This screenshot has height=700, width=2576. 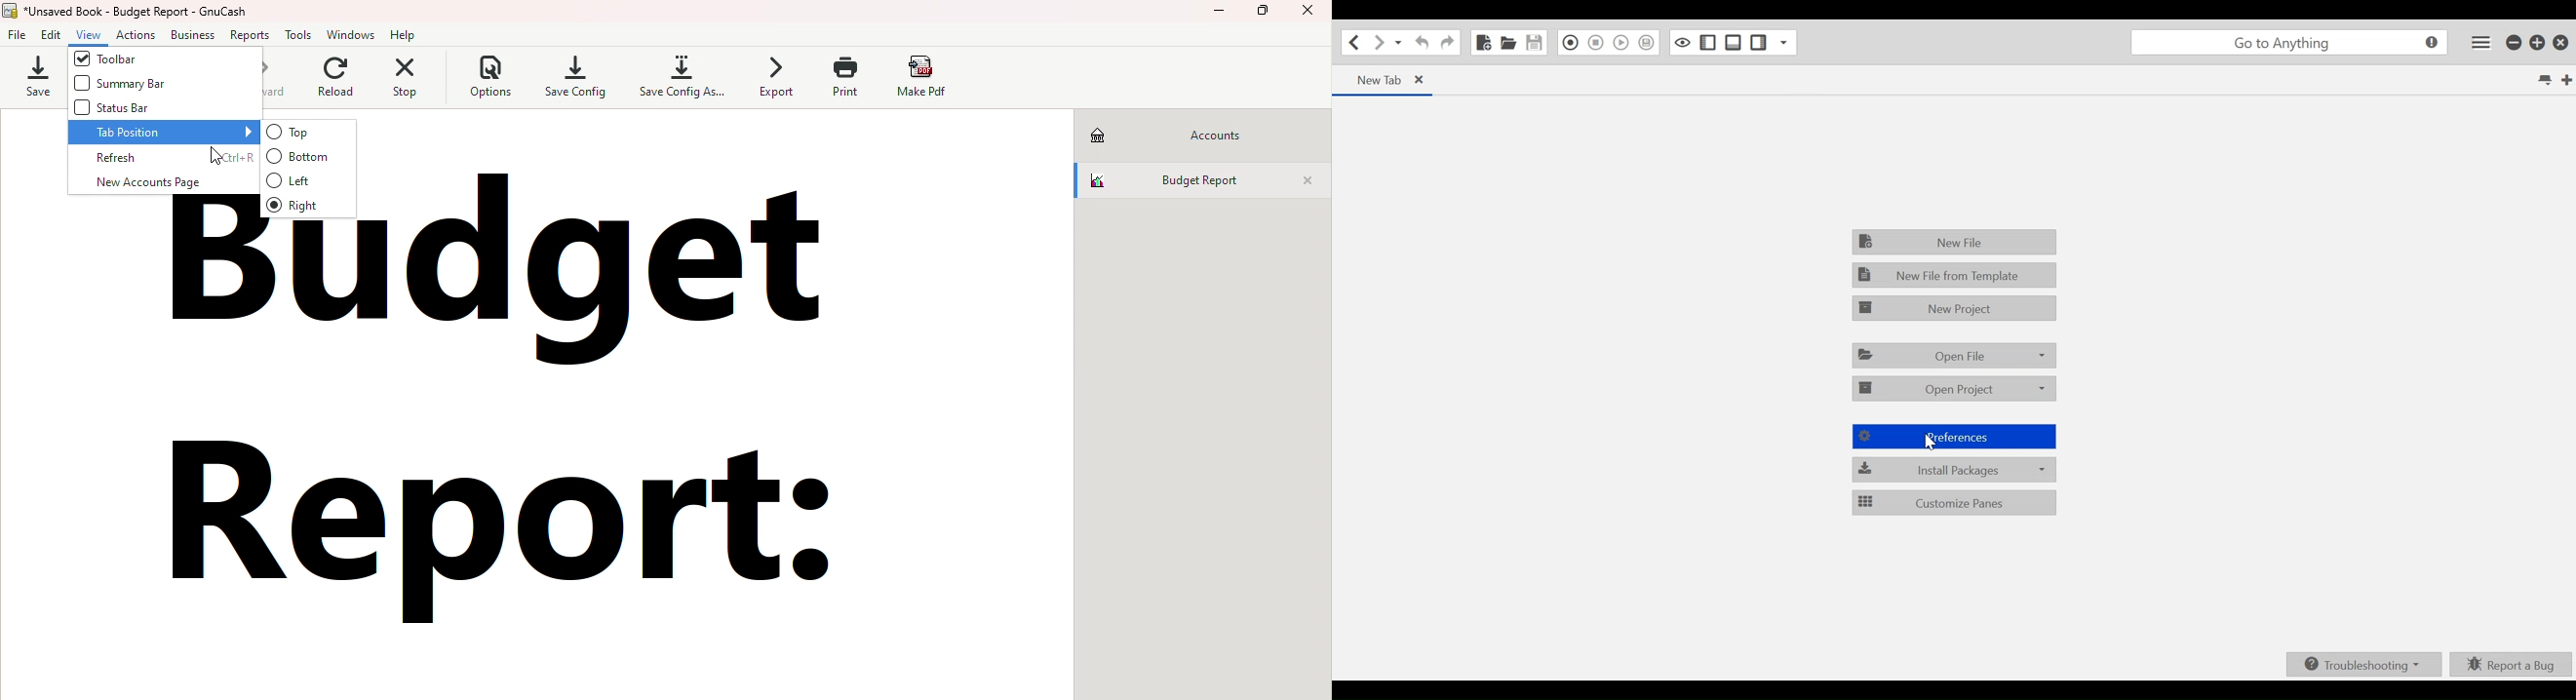 What do you see at coordinates (2291, 43) in the screenshot?
I see `Go to anything` at bounding box center [2291, 43].